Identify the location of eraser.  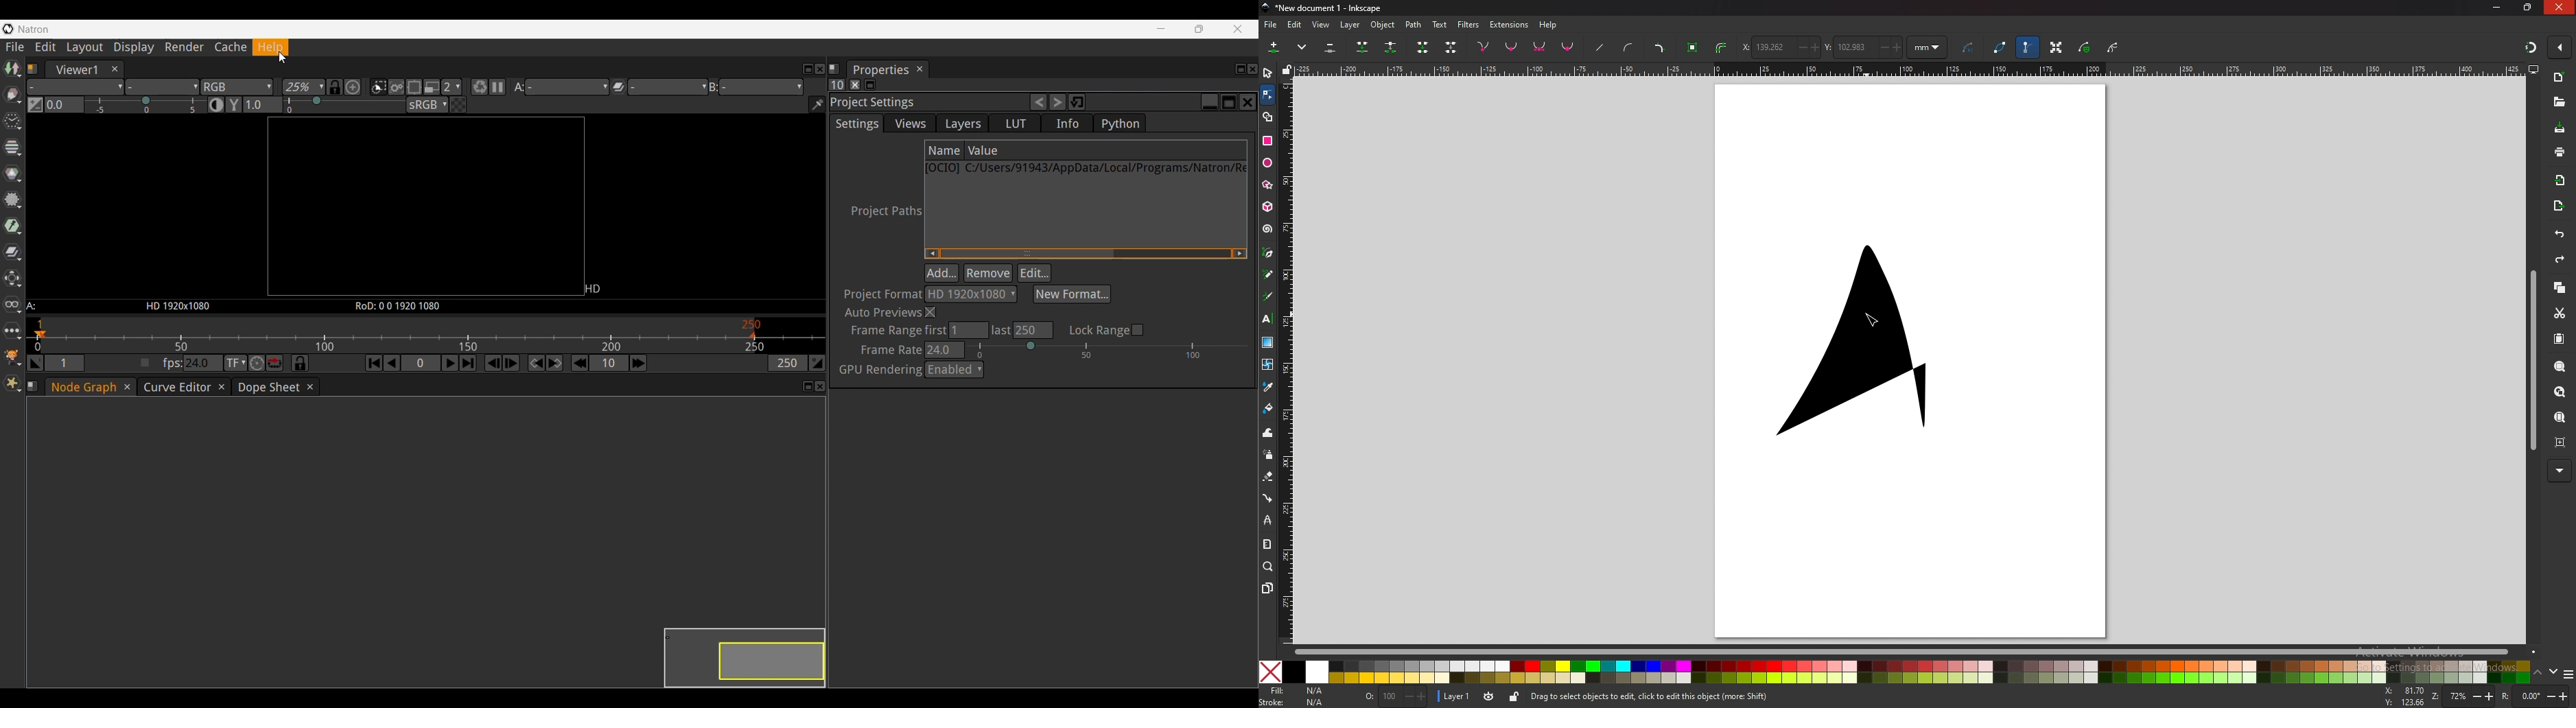
(1269, 477).